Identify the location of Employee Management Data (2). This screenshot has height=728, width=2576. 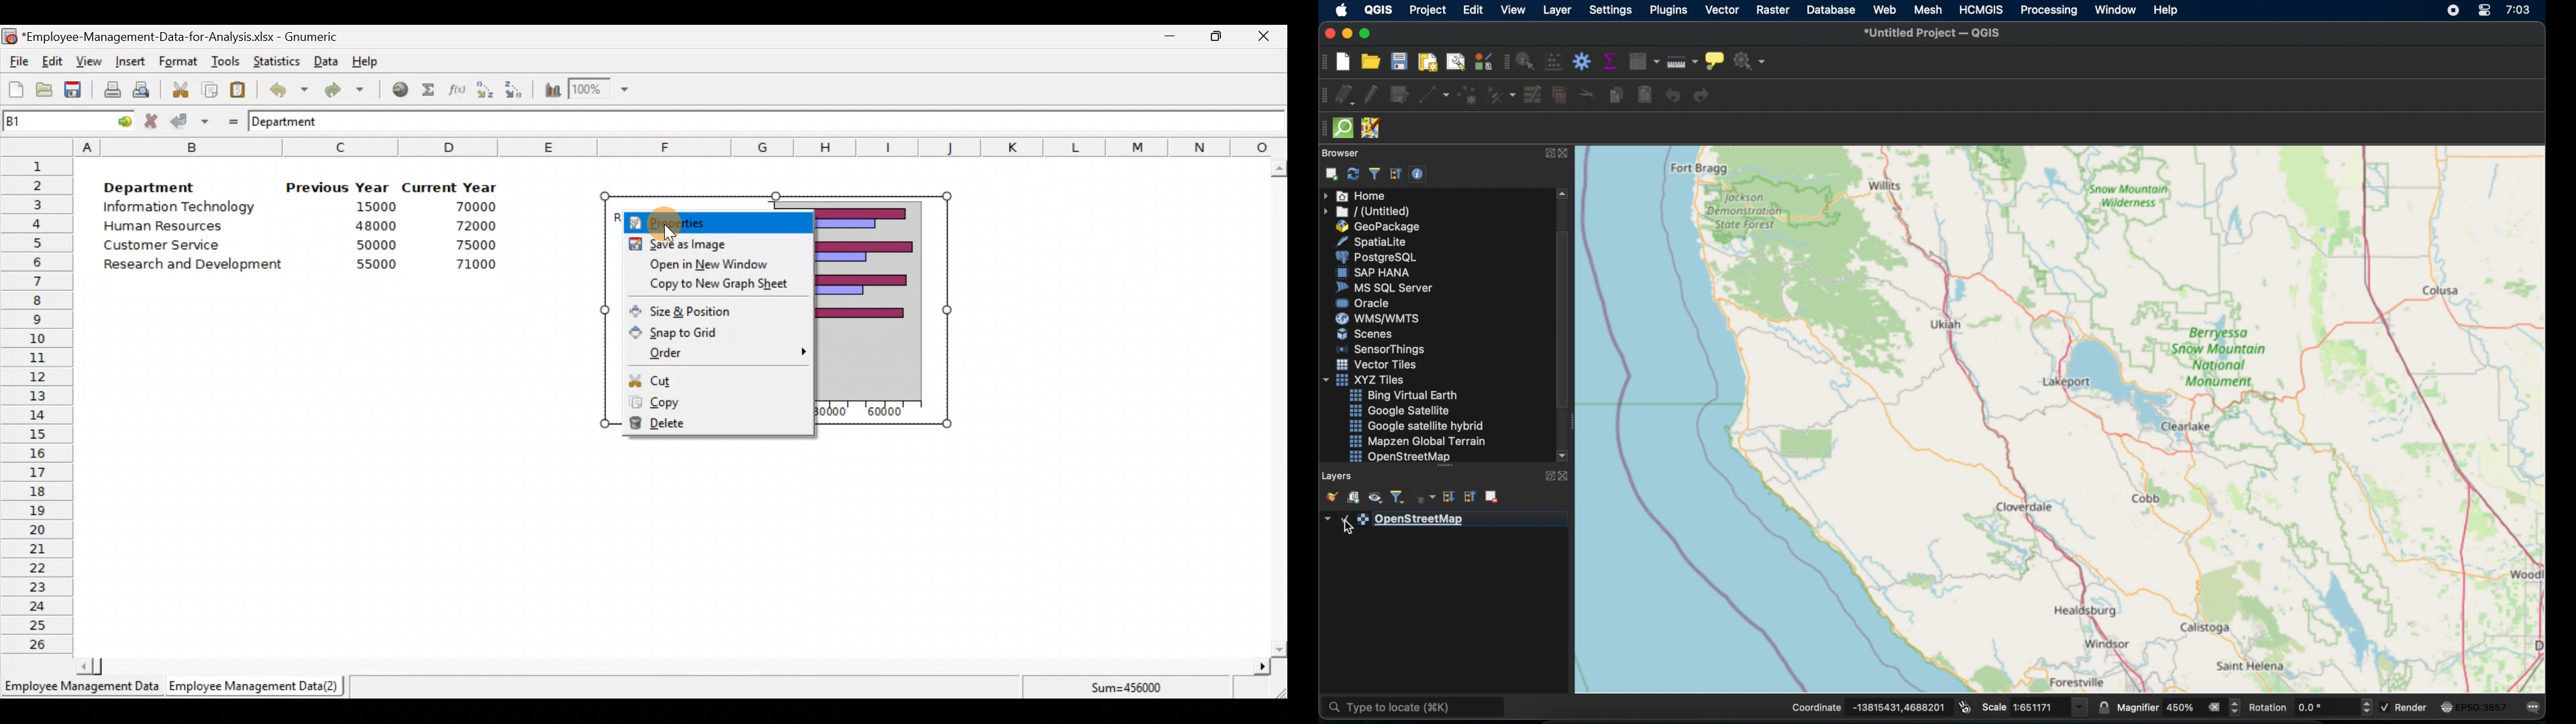
(257, 686).